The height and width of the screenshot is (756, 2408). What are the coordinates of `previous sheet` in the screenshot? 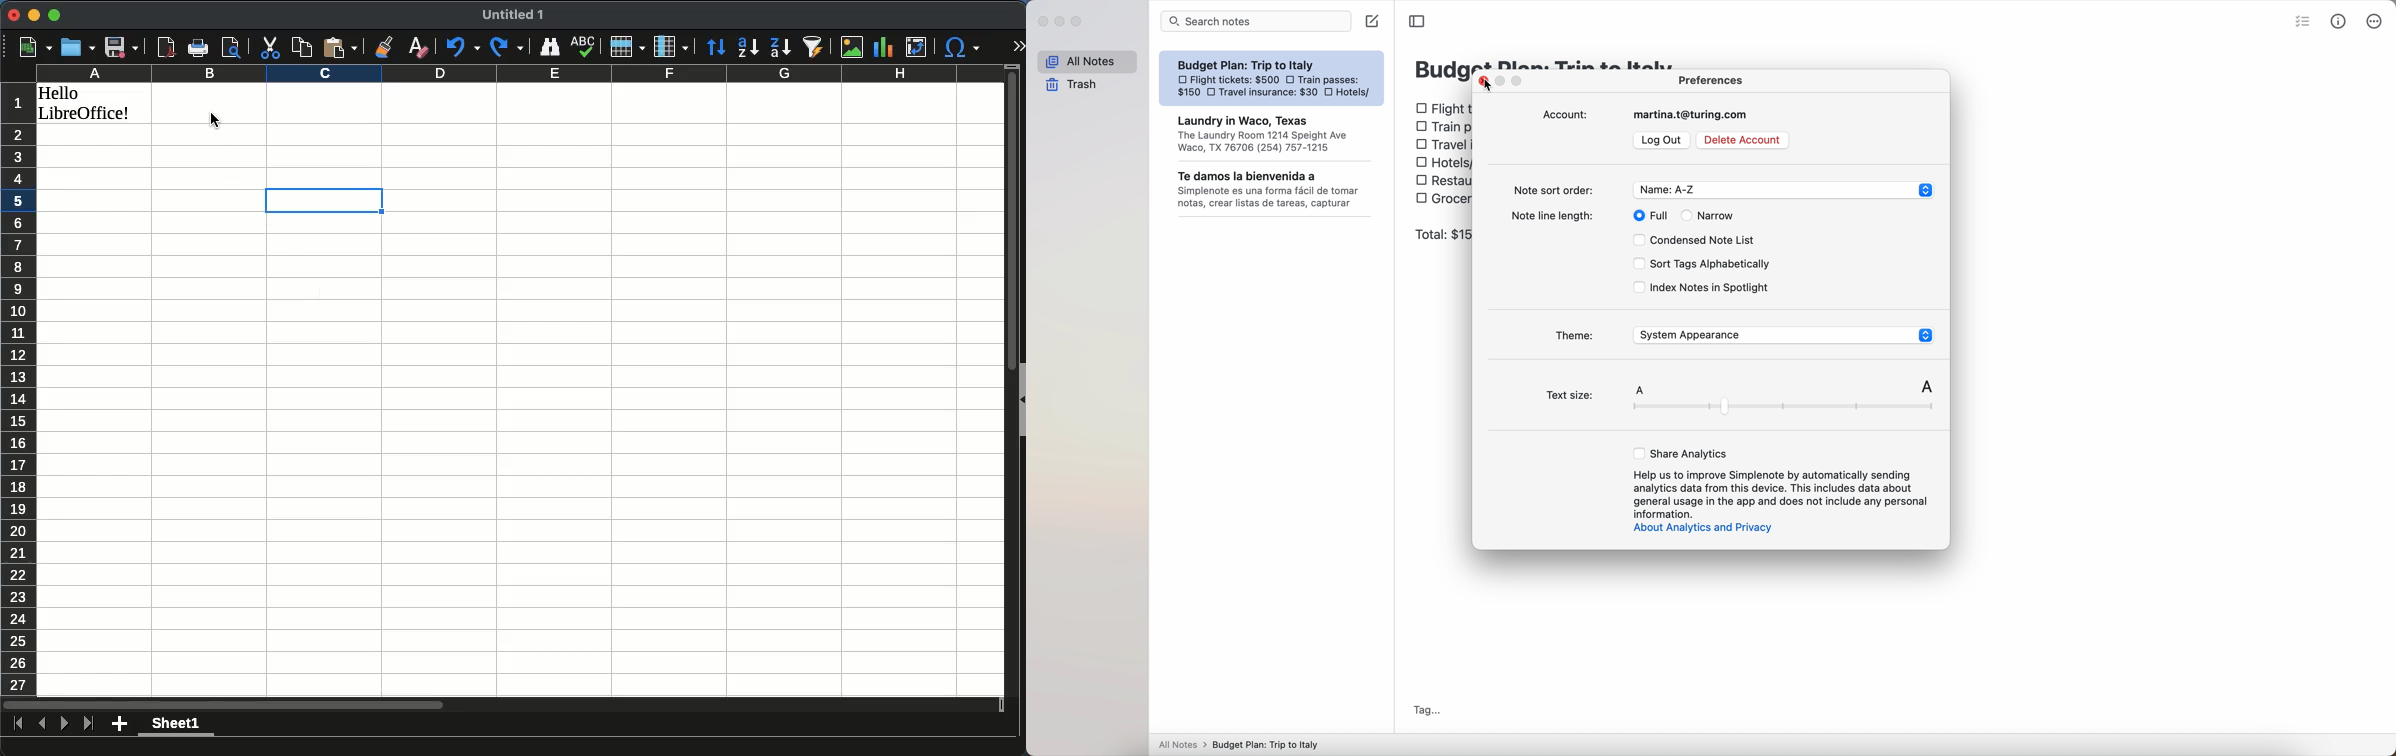 It's located at (42, 720).